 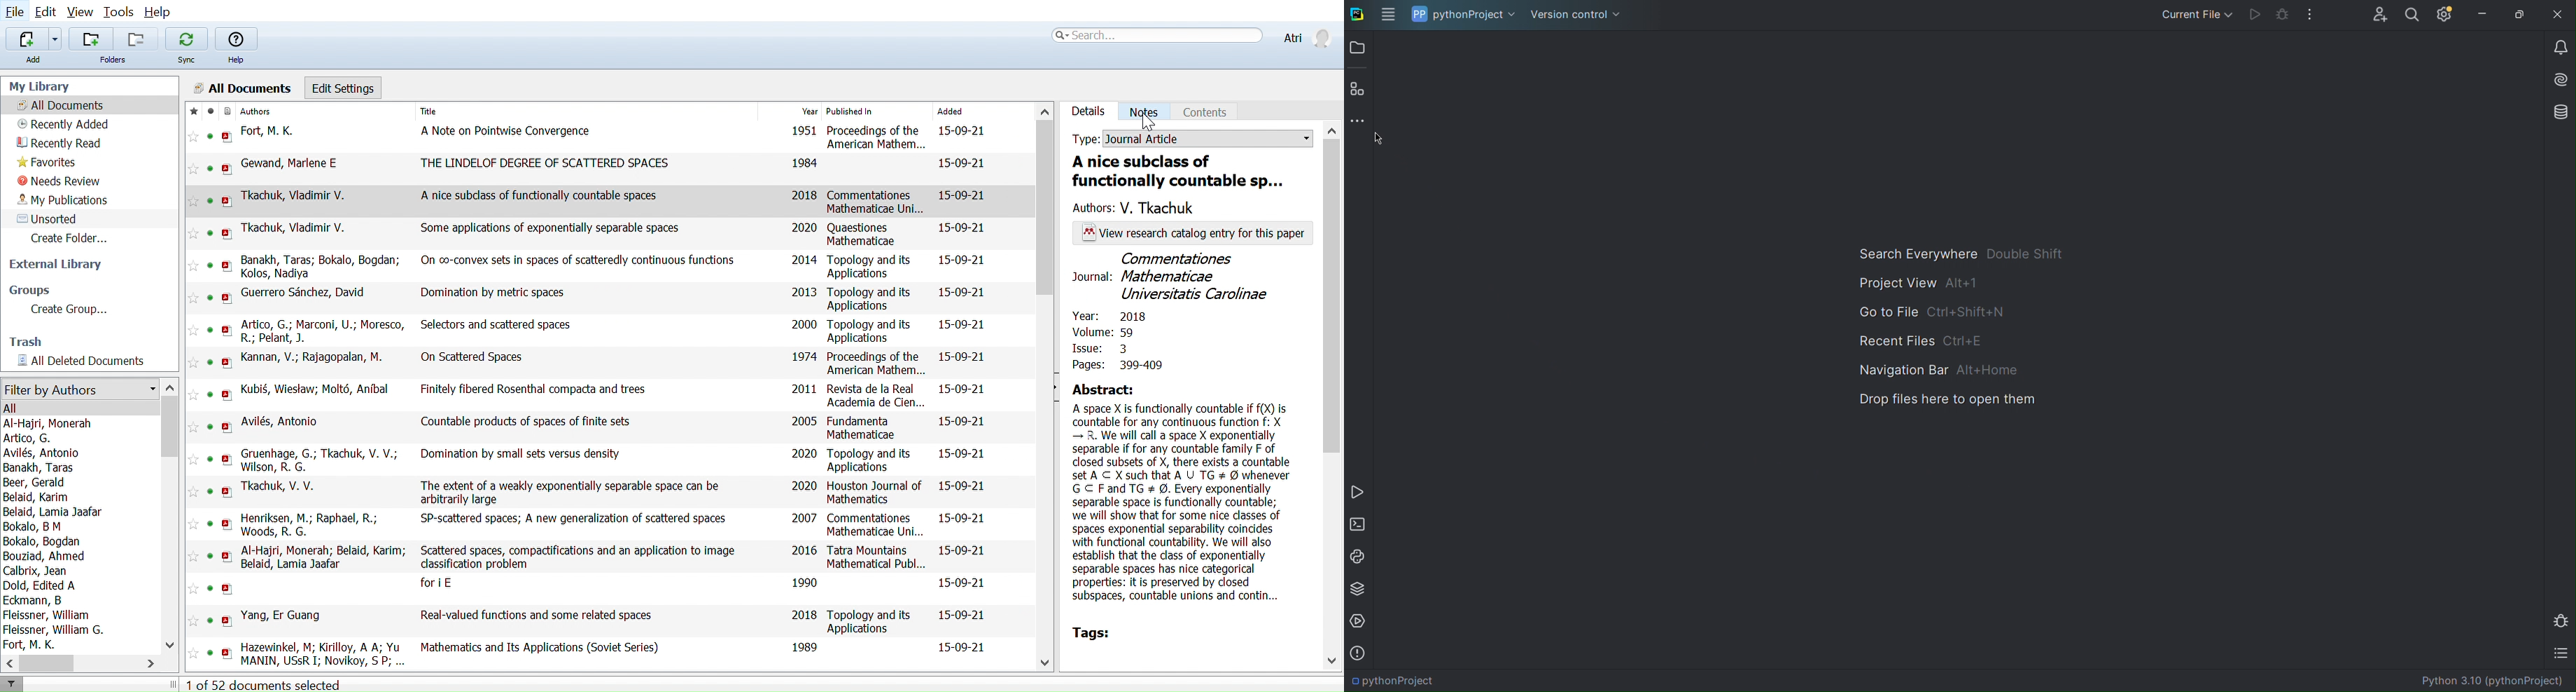 I want to click on Move up in filter by authors, so click(x=169, y=386).